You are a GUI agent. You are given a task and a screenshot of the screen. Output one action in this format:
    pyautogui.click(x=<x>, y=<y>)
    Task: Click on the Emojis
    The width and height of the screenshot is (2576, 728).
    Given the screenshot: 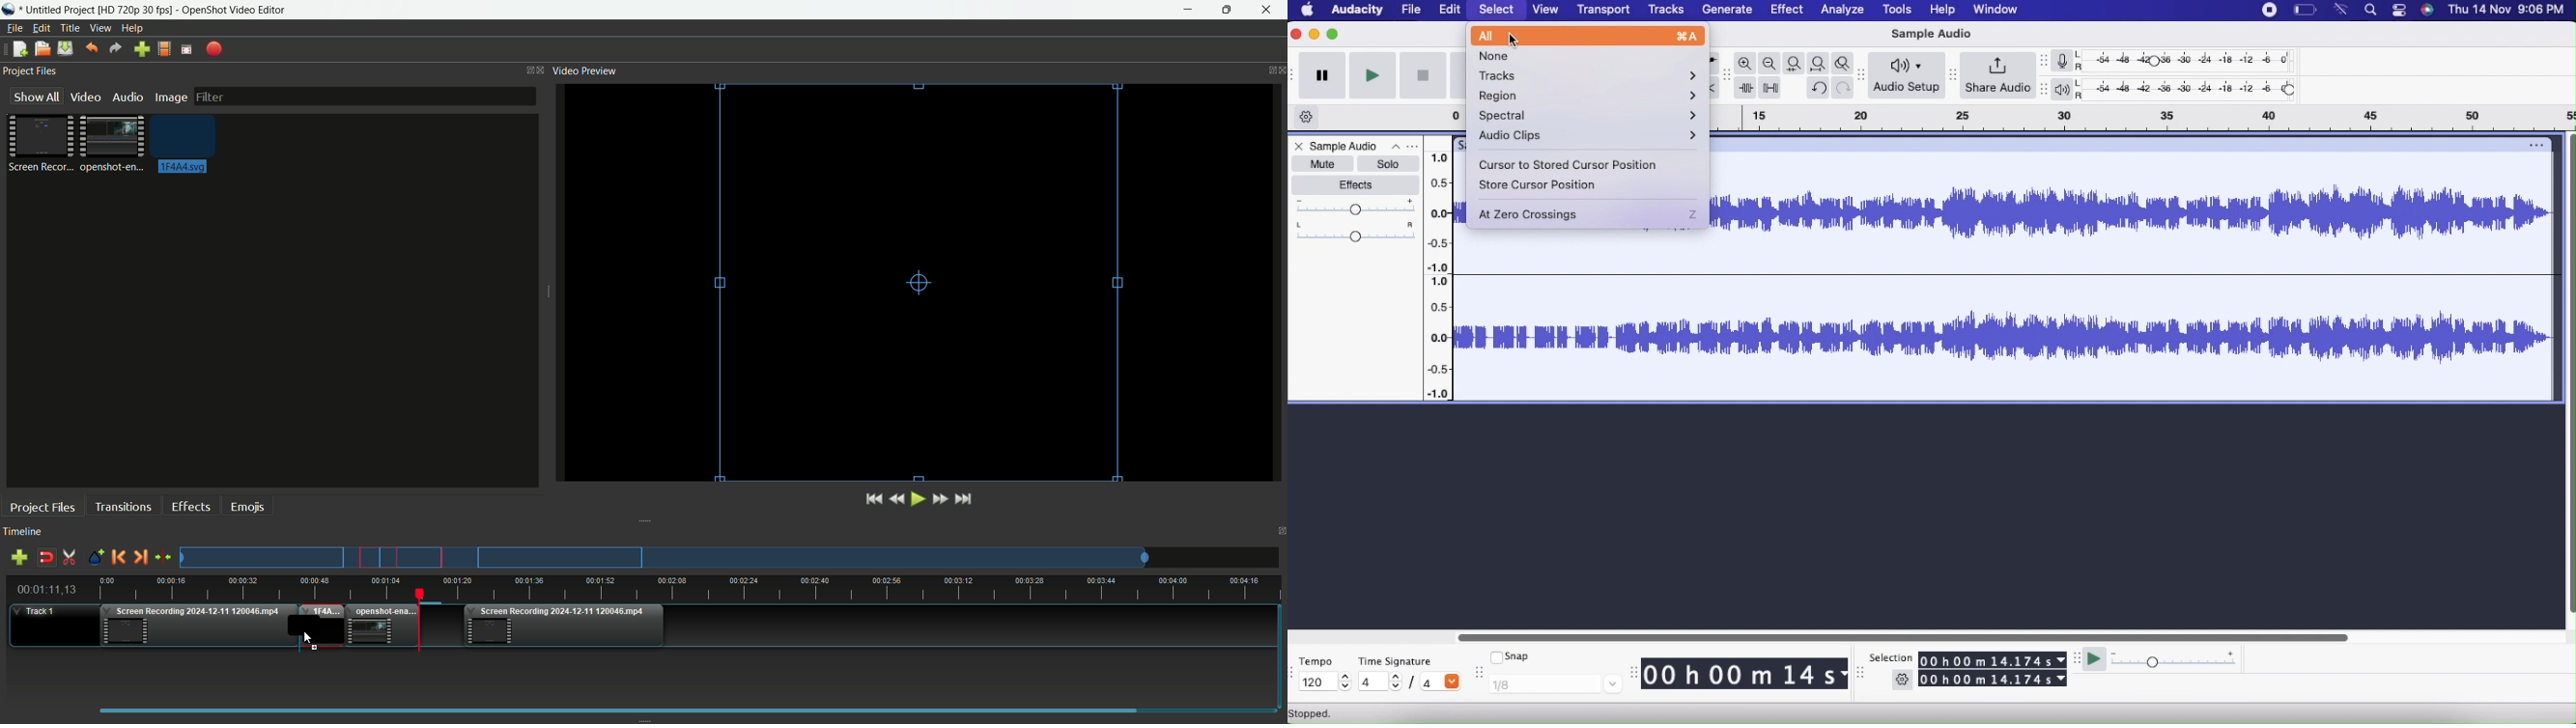 What is the action you would take?
    pyautogui.click(x=248, y=505)
    